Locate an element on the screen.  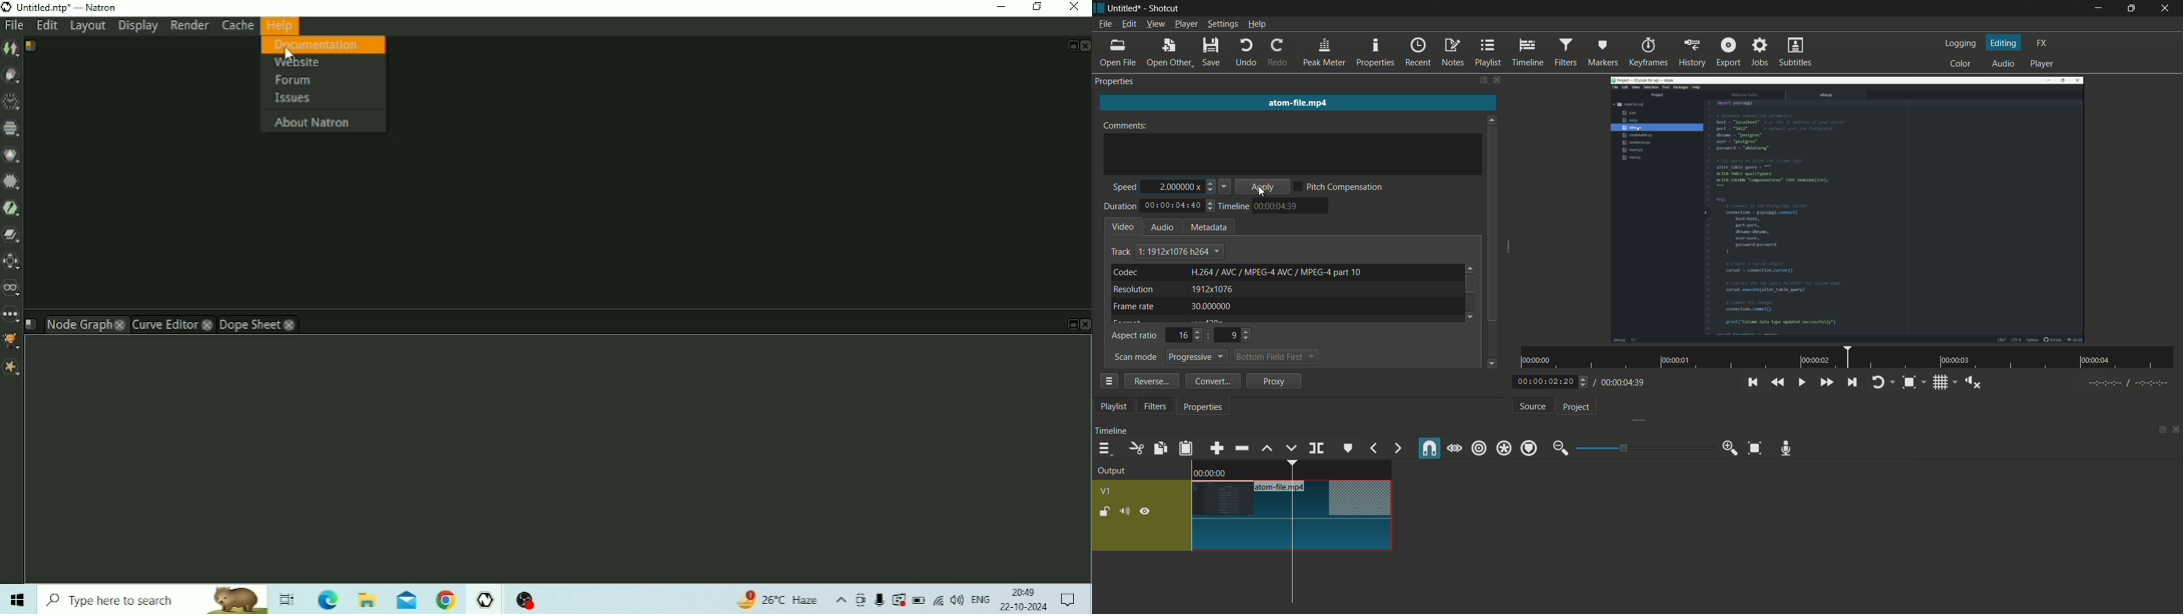
total time is located at coordinates (1623, 383).